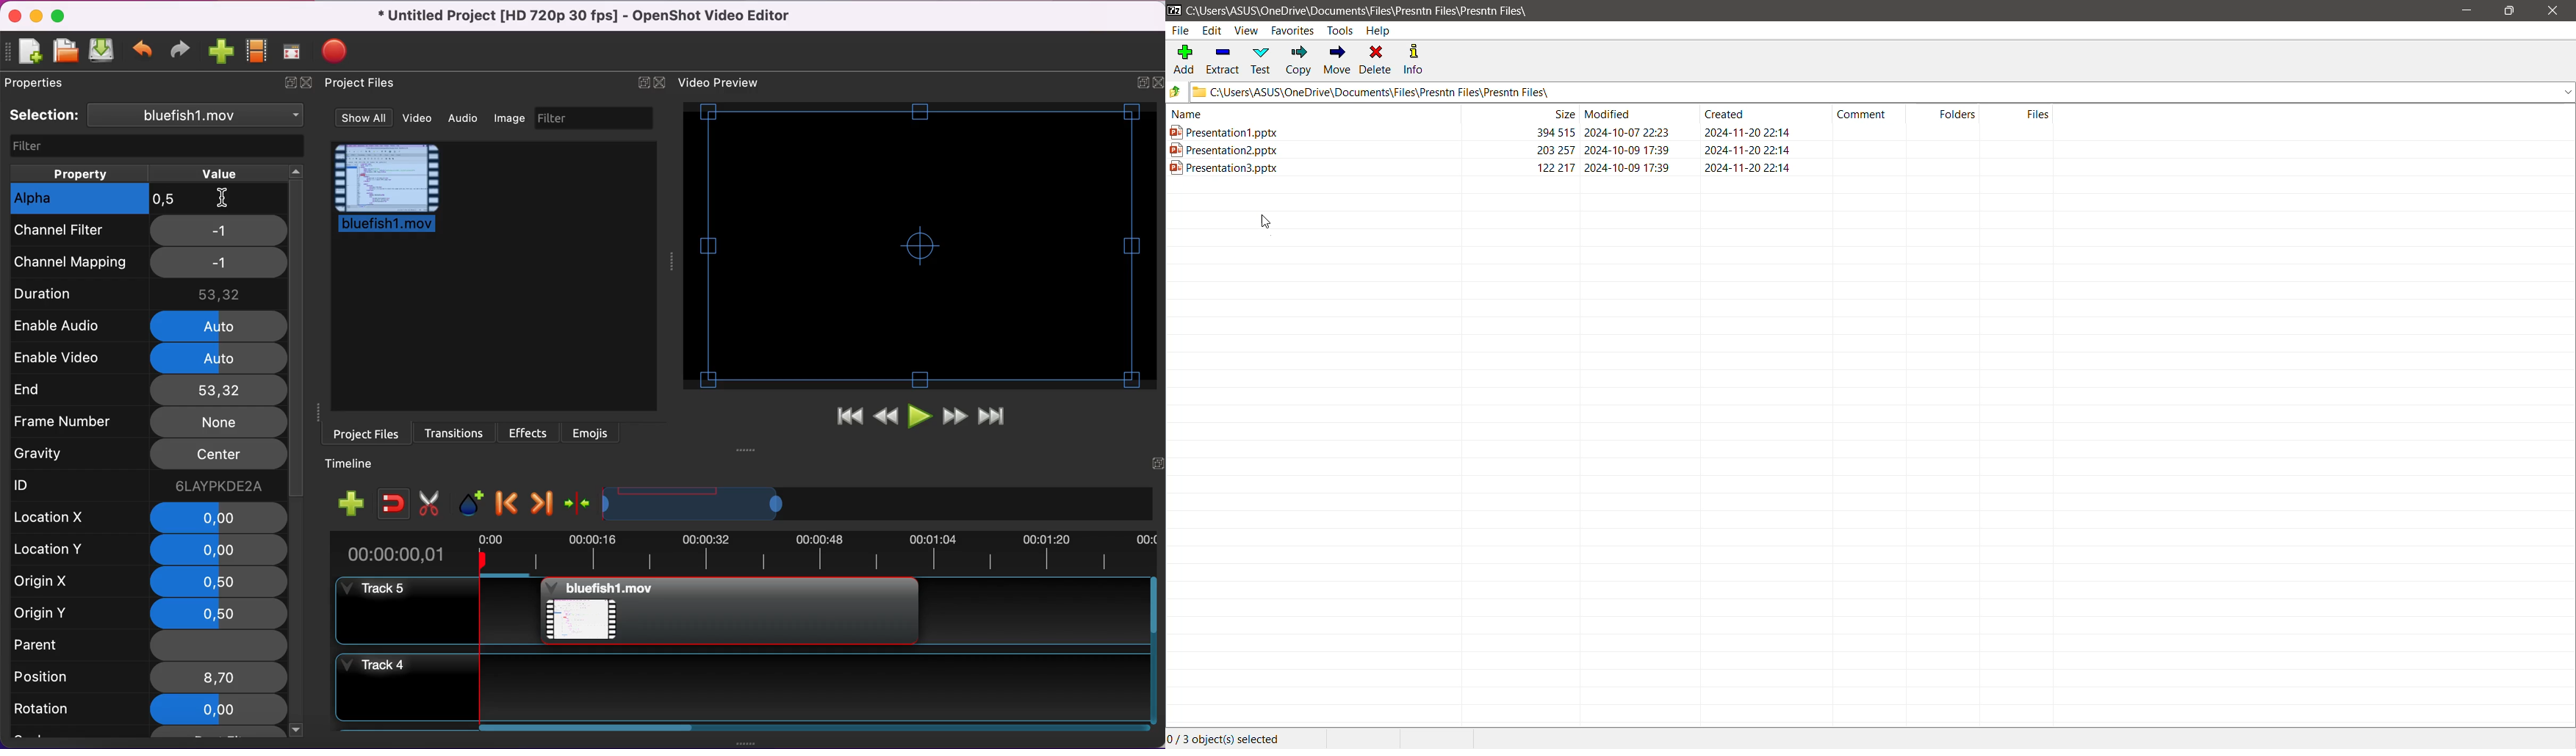  I want to click on Vertical slide bar, so click(1153, 650).